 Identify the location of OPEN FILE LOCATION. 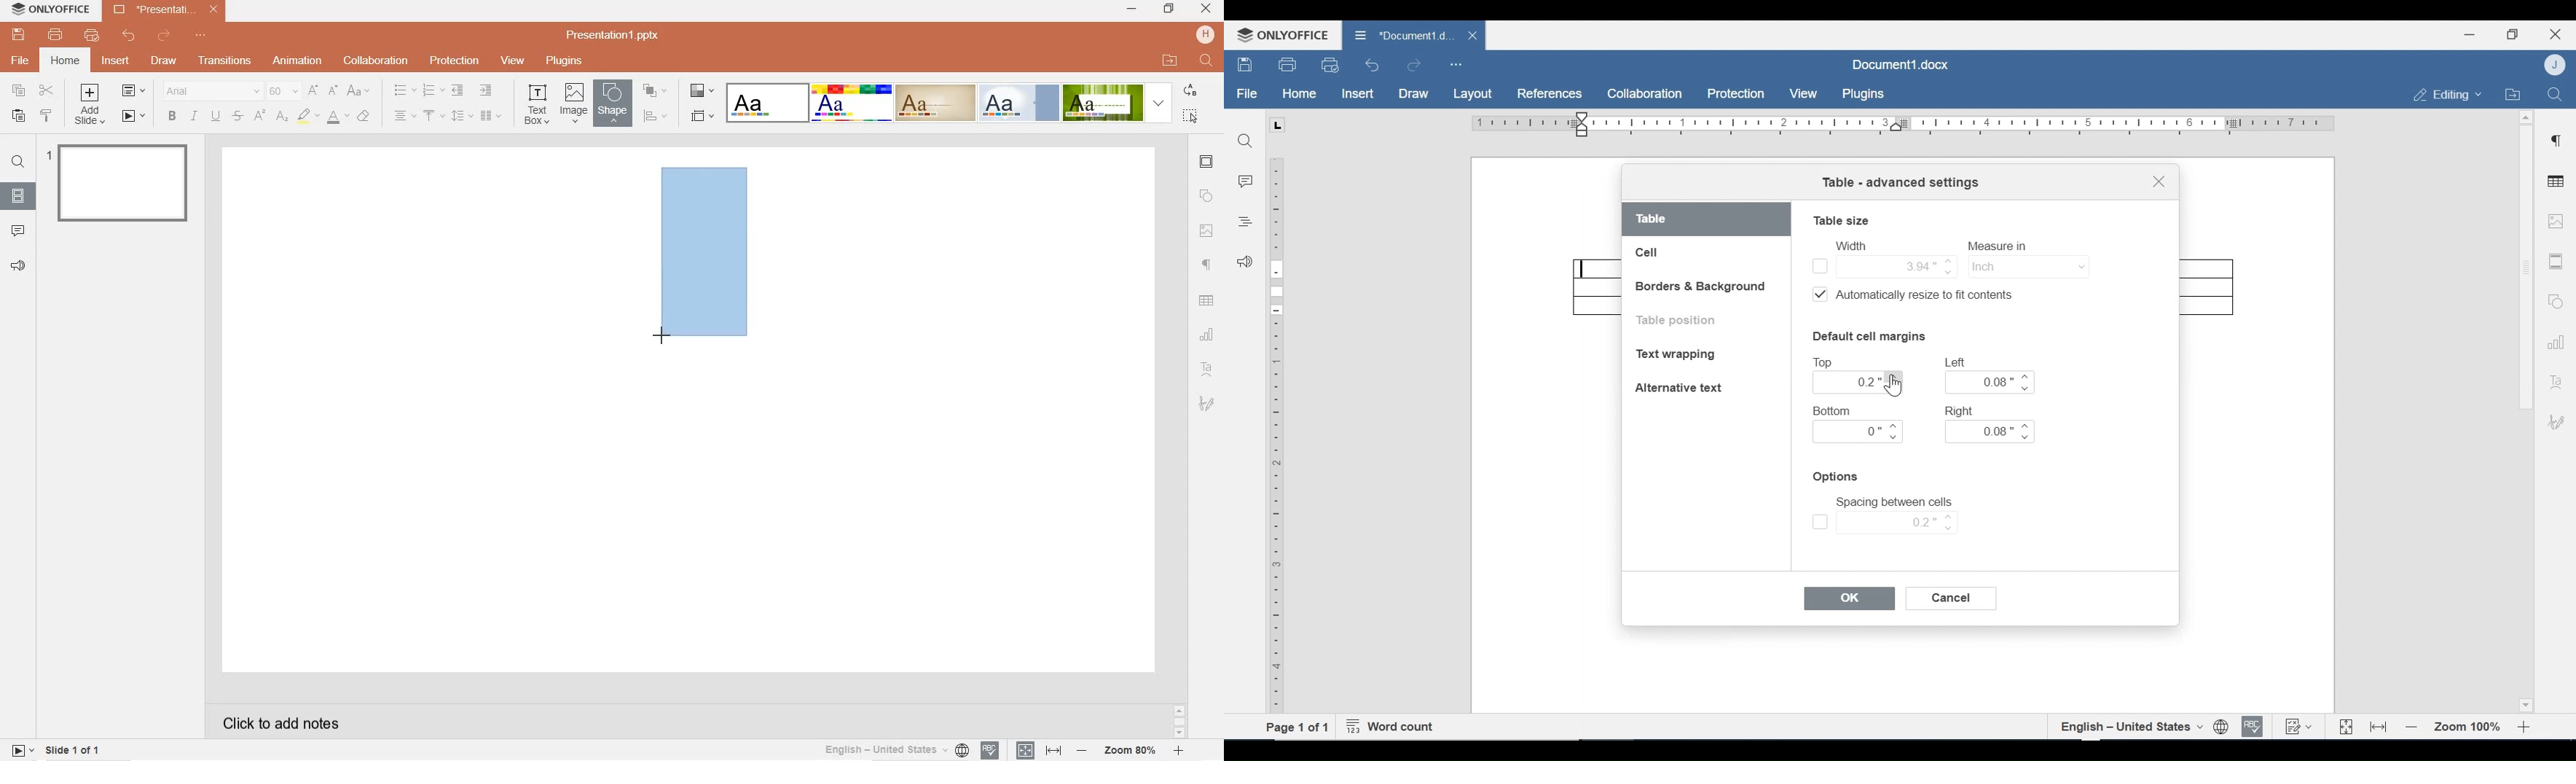
(1171, 61).